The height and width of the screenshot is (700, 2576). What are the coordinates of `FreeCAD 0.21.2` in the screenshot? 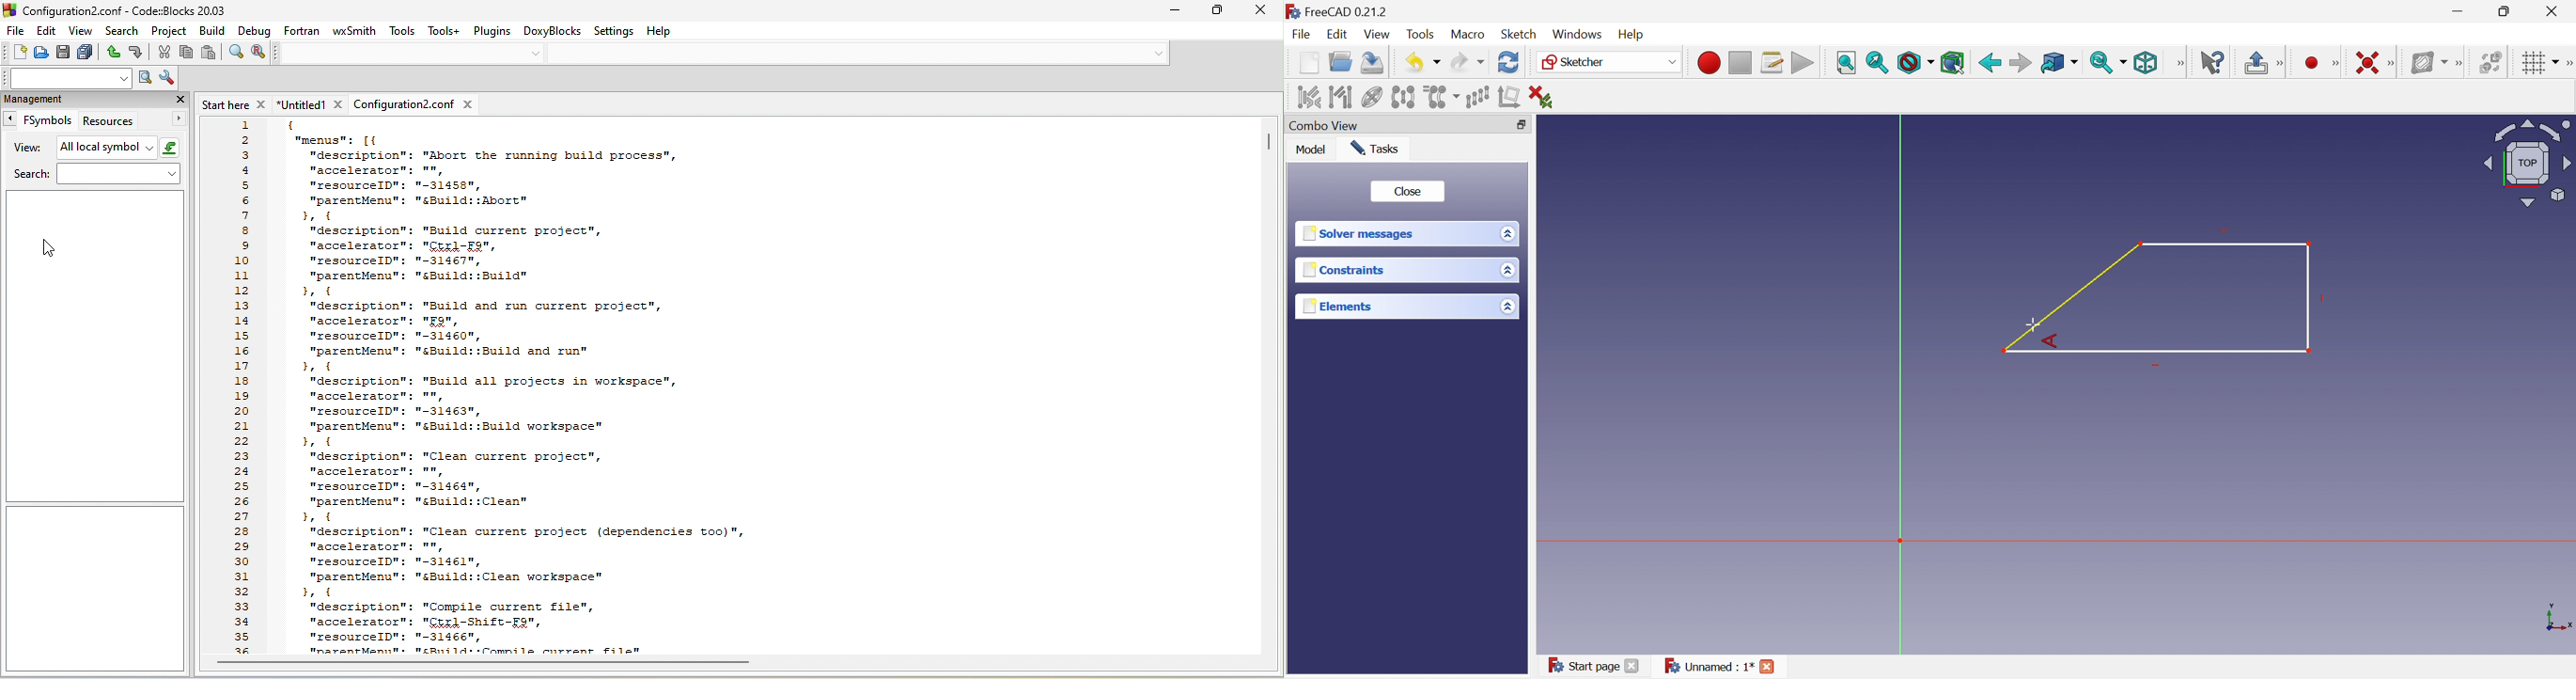 It's located at (1341, 10).